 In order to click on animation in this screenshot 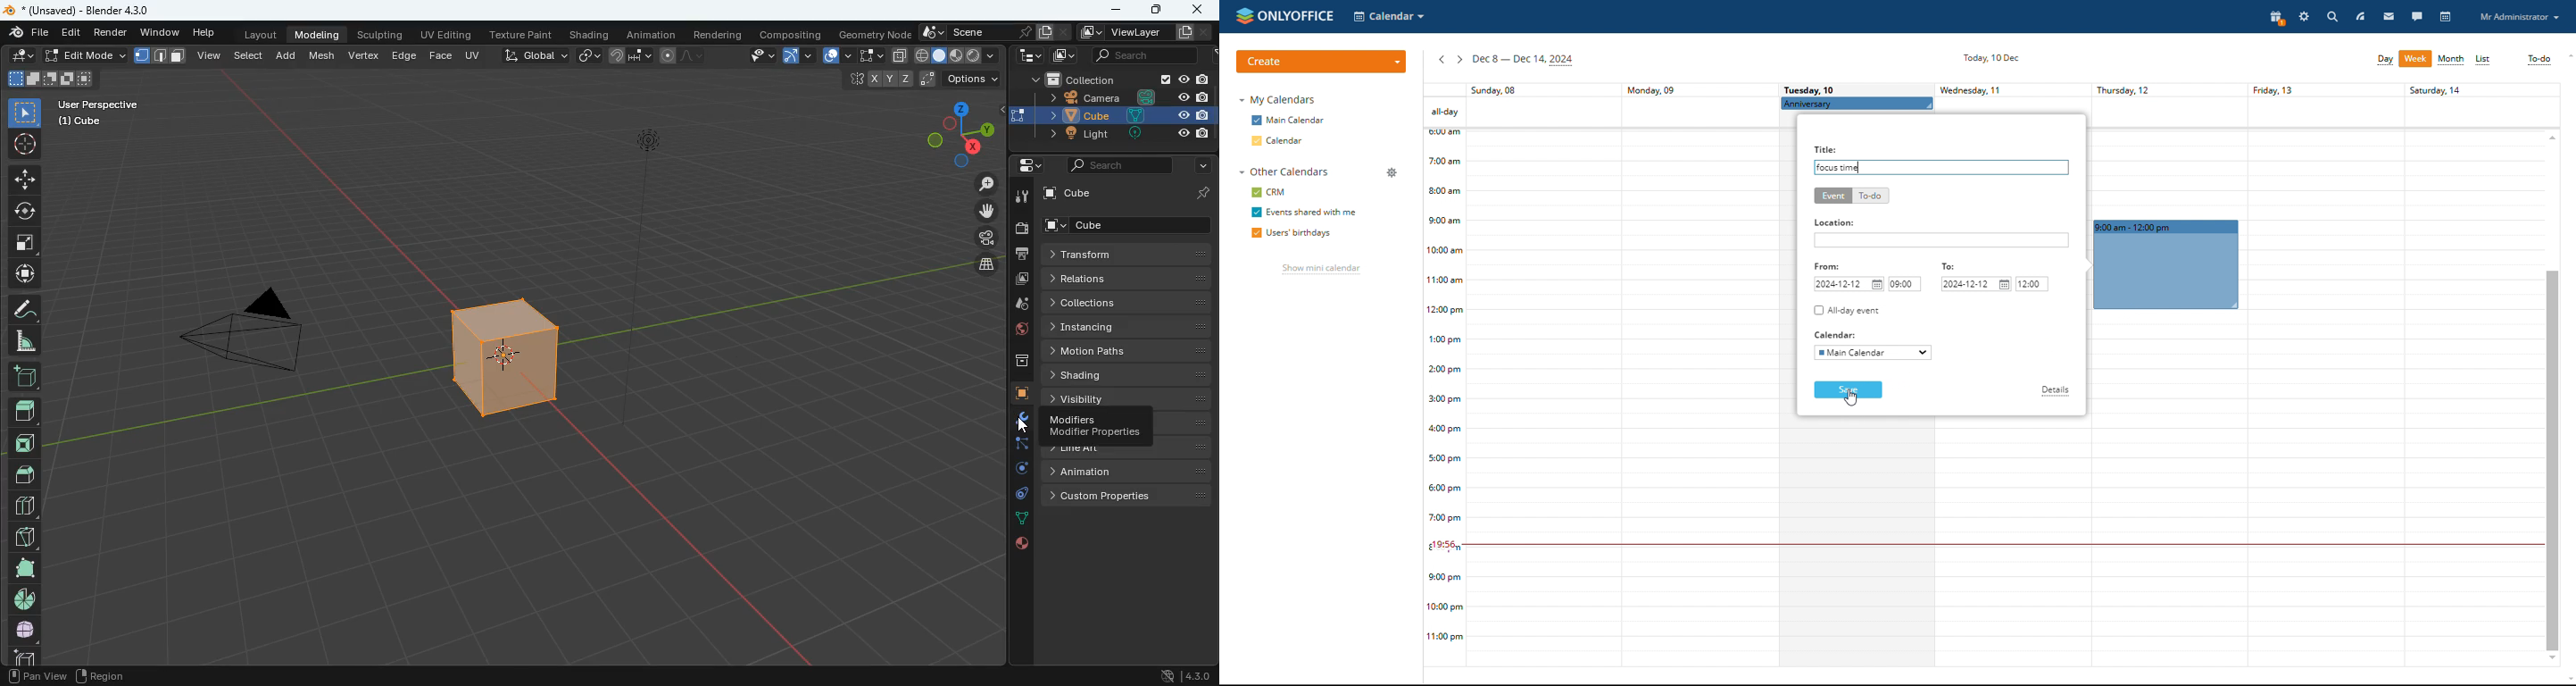, I will do `click(652, 32)`.